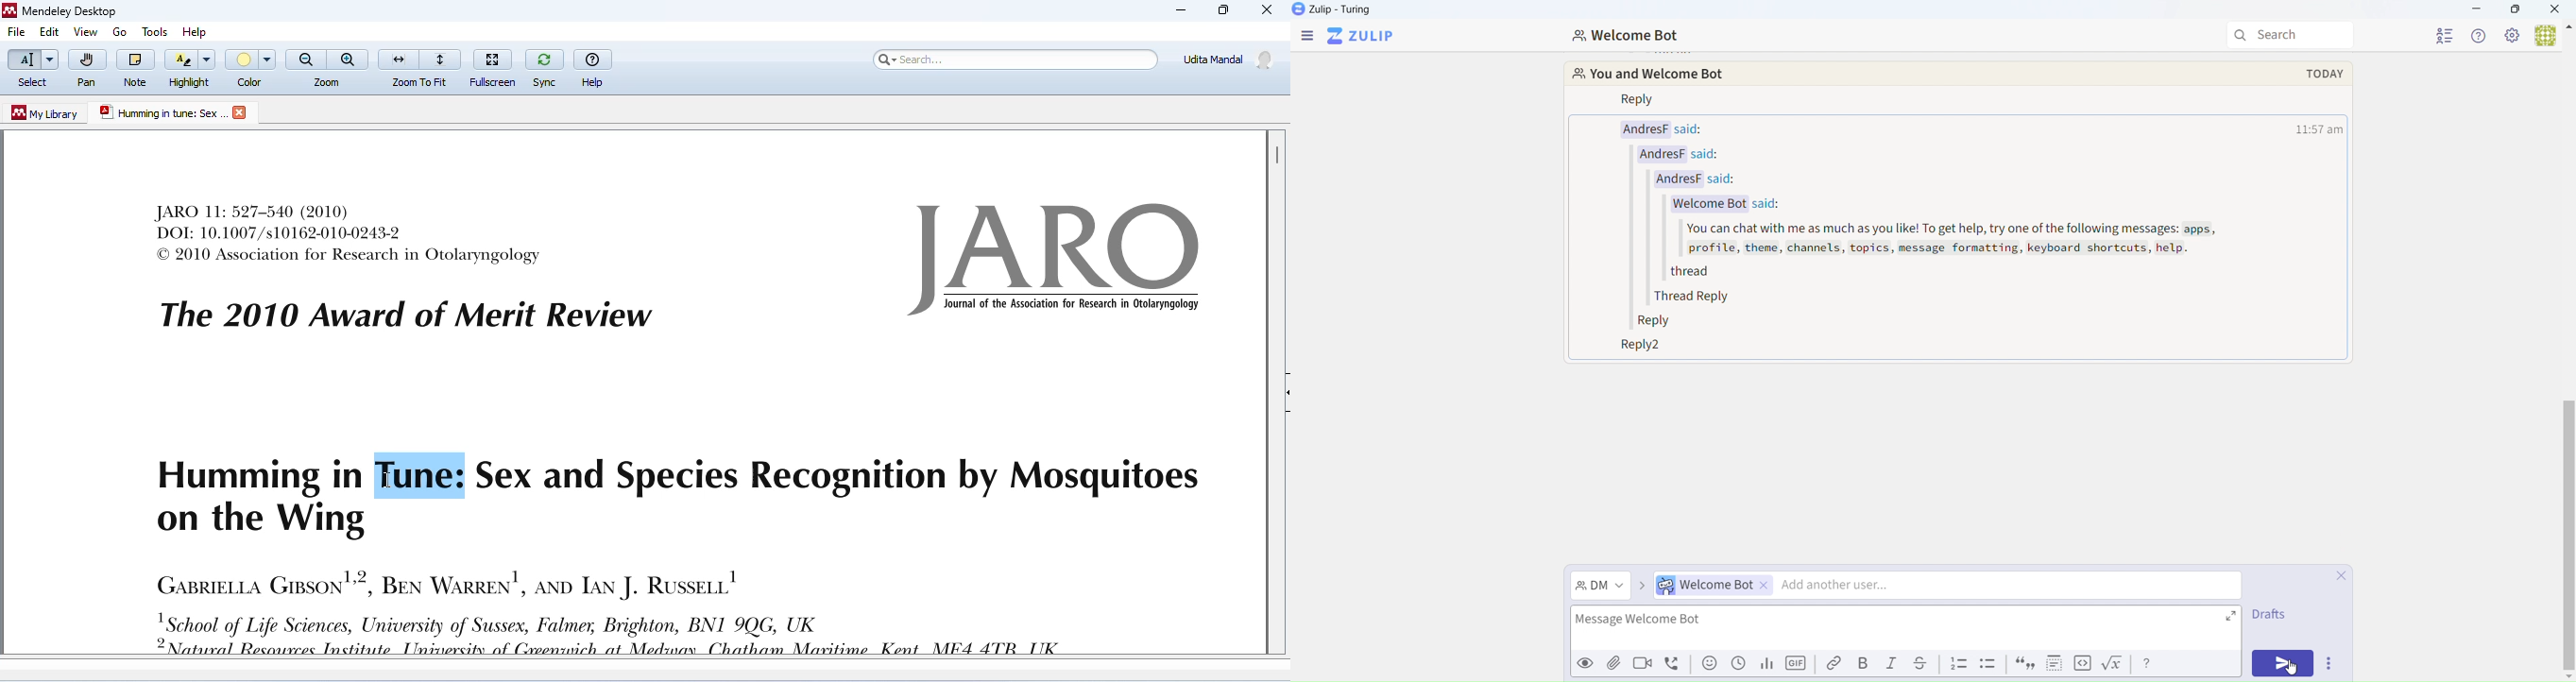 The image size is (2576, 700). I want to click on file, so click(17, 33).